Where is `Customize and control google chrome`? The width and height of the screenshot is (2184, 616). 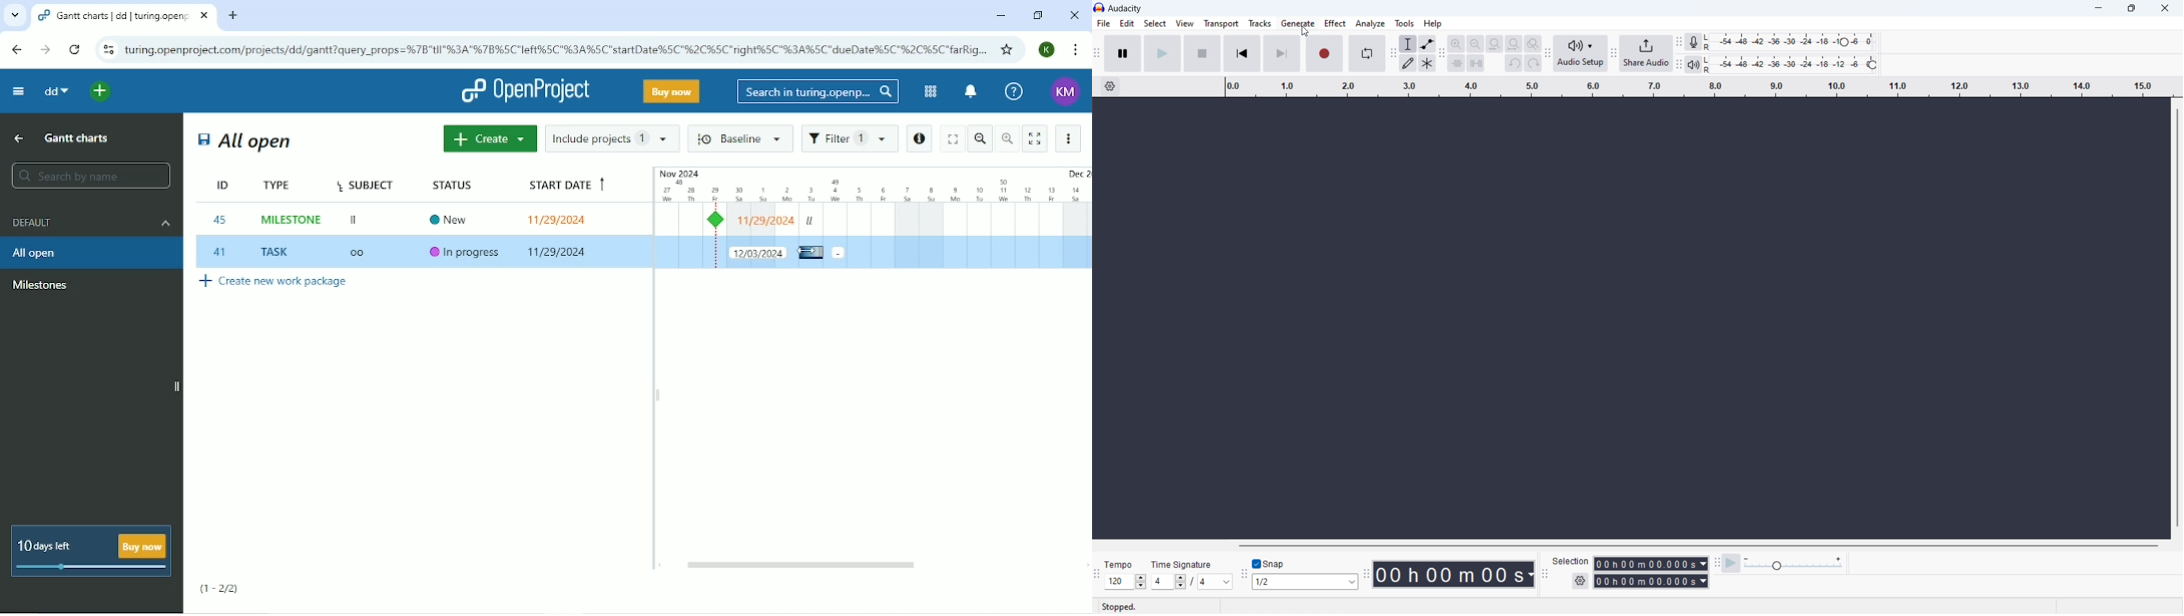
Customize and control google chrome is located at coordinates (1076, 51).